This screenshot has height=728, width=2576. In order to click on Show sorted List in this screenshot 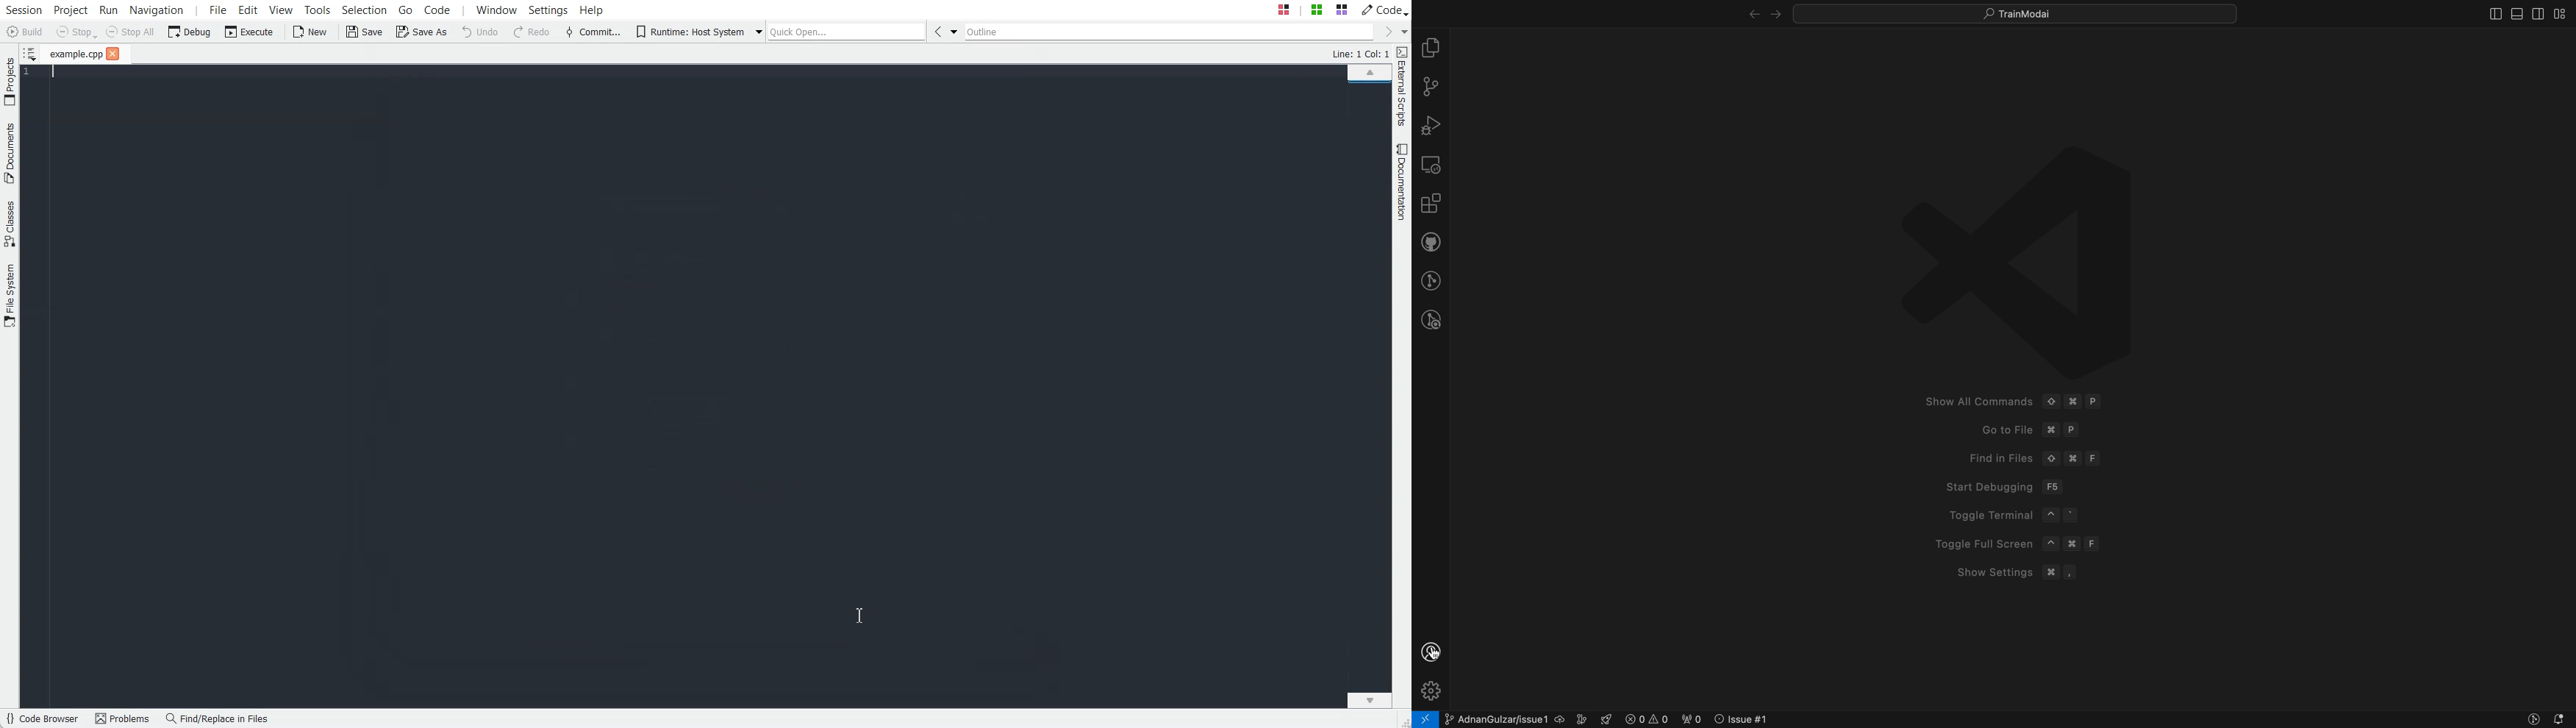, I will do `click(29, 53)`.